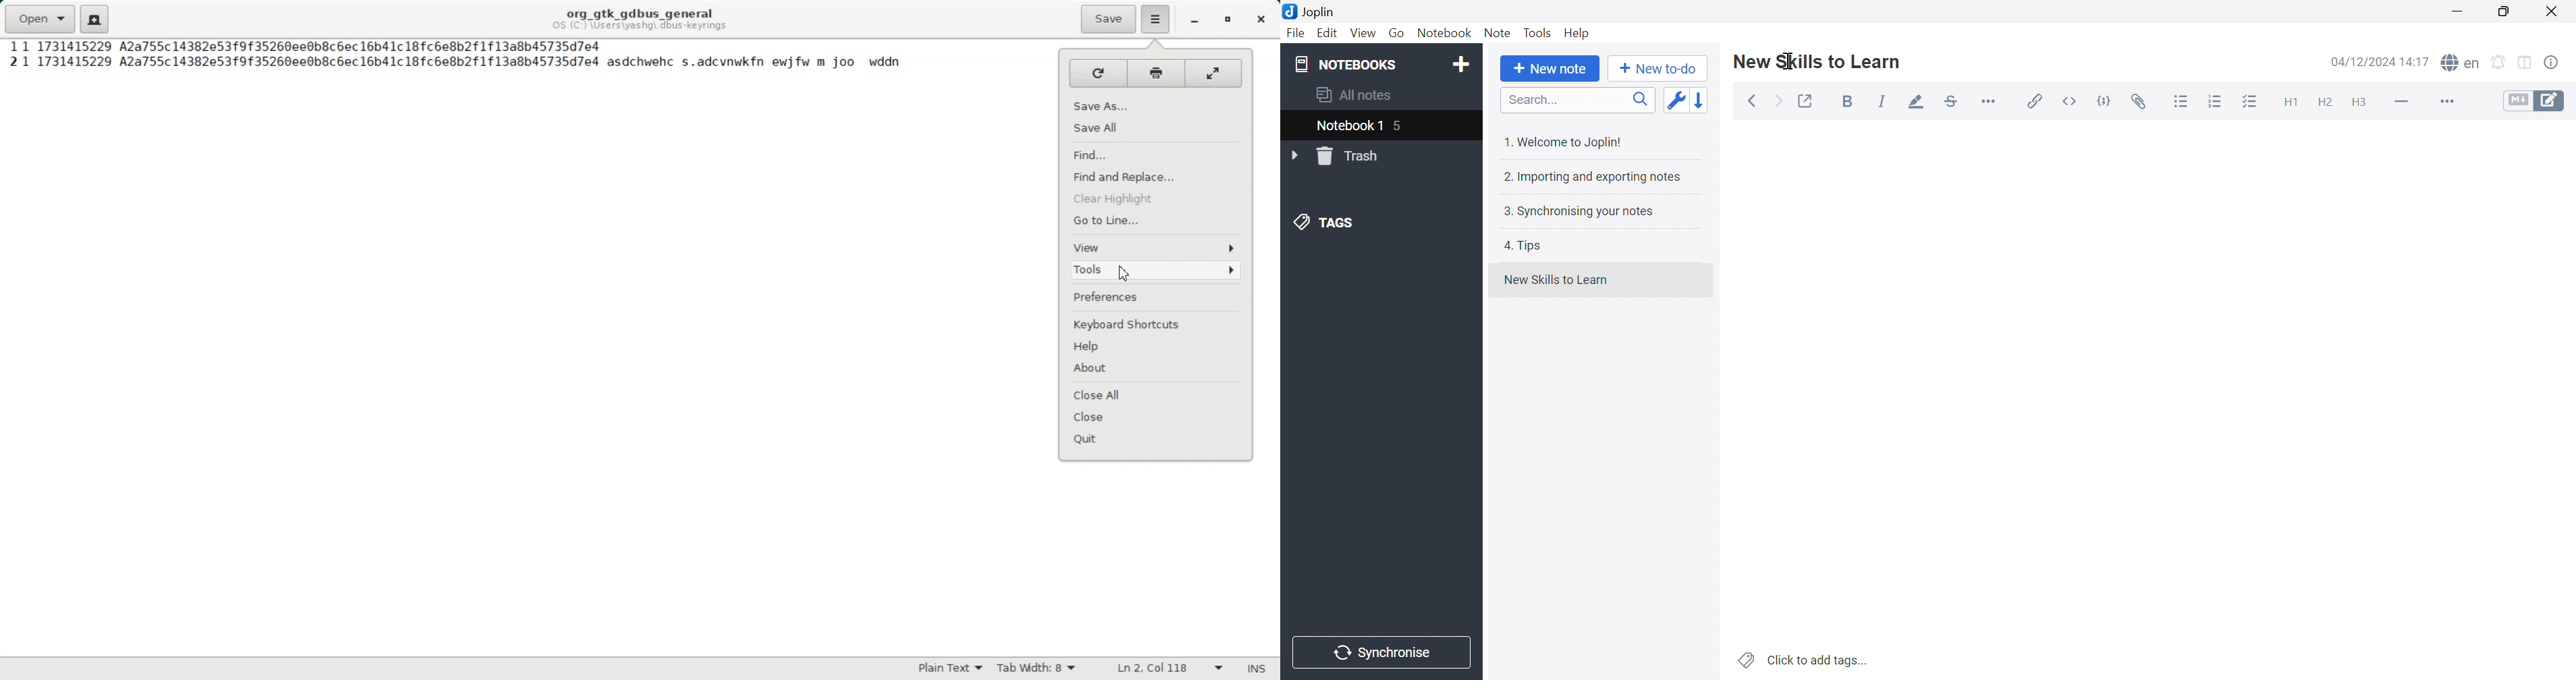 The height and width of the screenshot is (700, 2576). Describe the element at coordinates (2445, 103) in the screenshot. I see `More...` at that location.